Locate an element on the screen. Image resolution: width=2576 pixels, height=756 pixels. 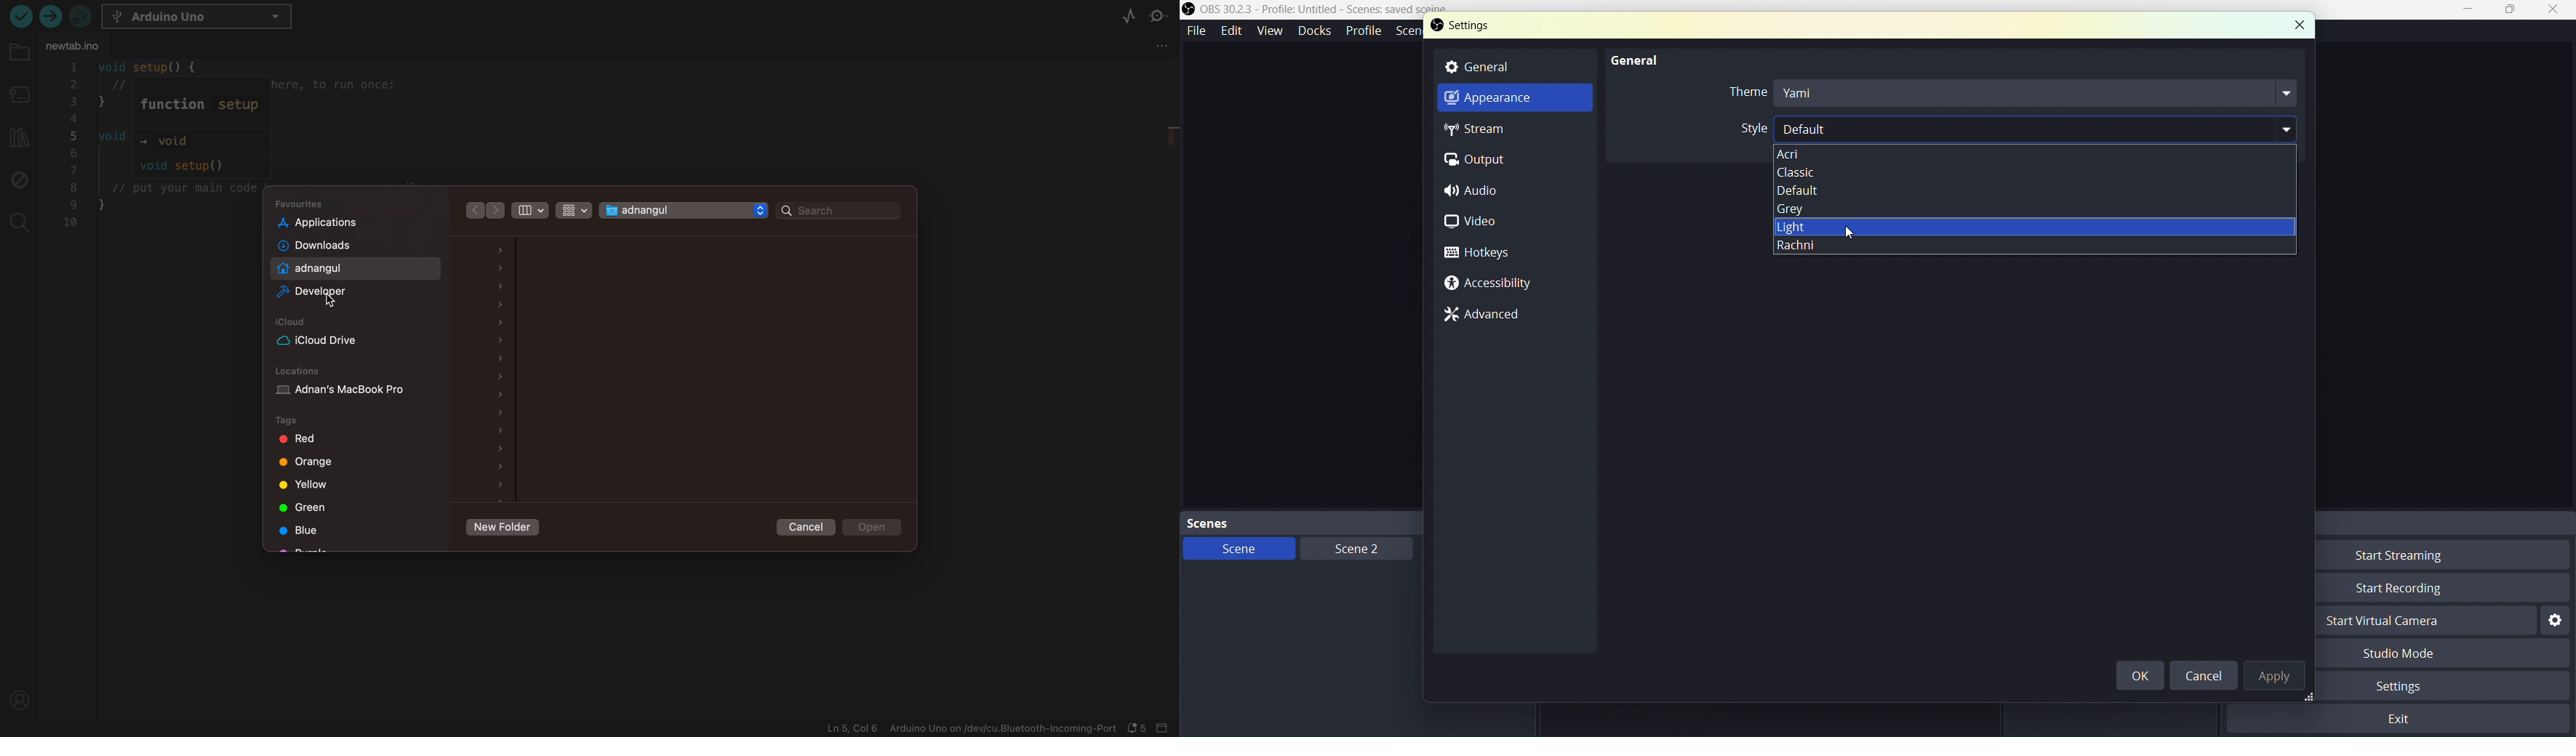
Minimize is located at coordinates (2473, 9).